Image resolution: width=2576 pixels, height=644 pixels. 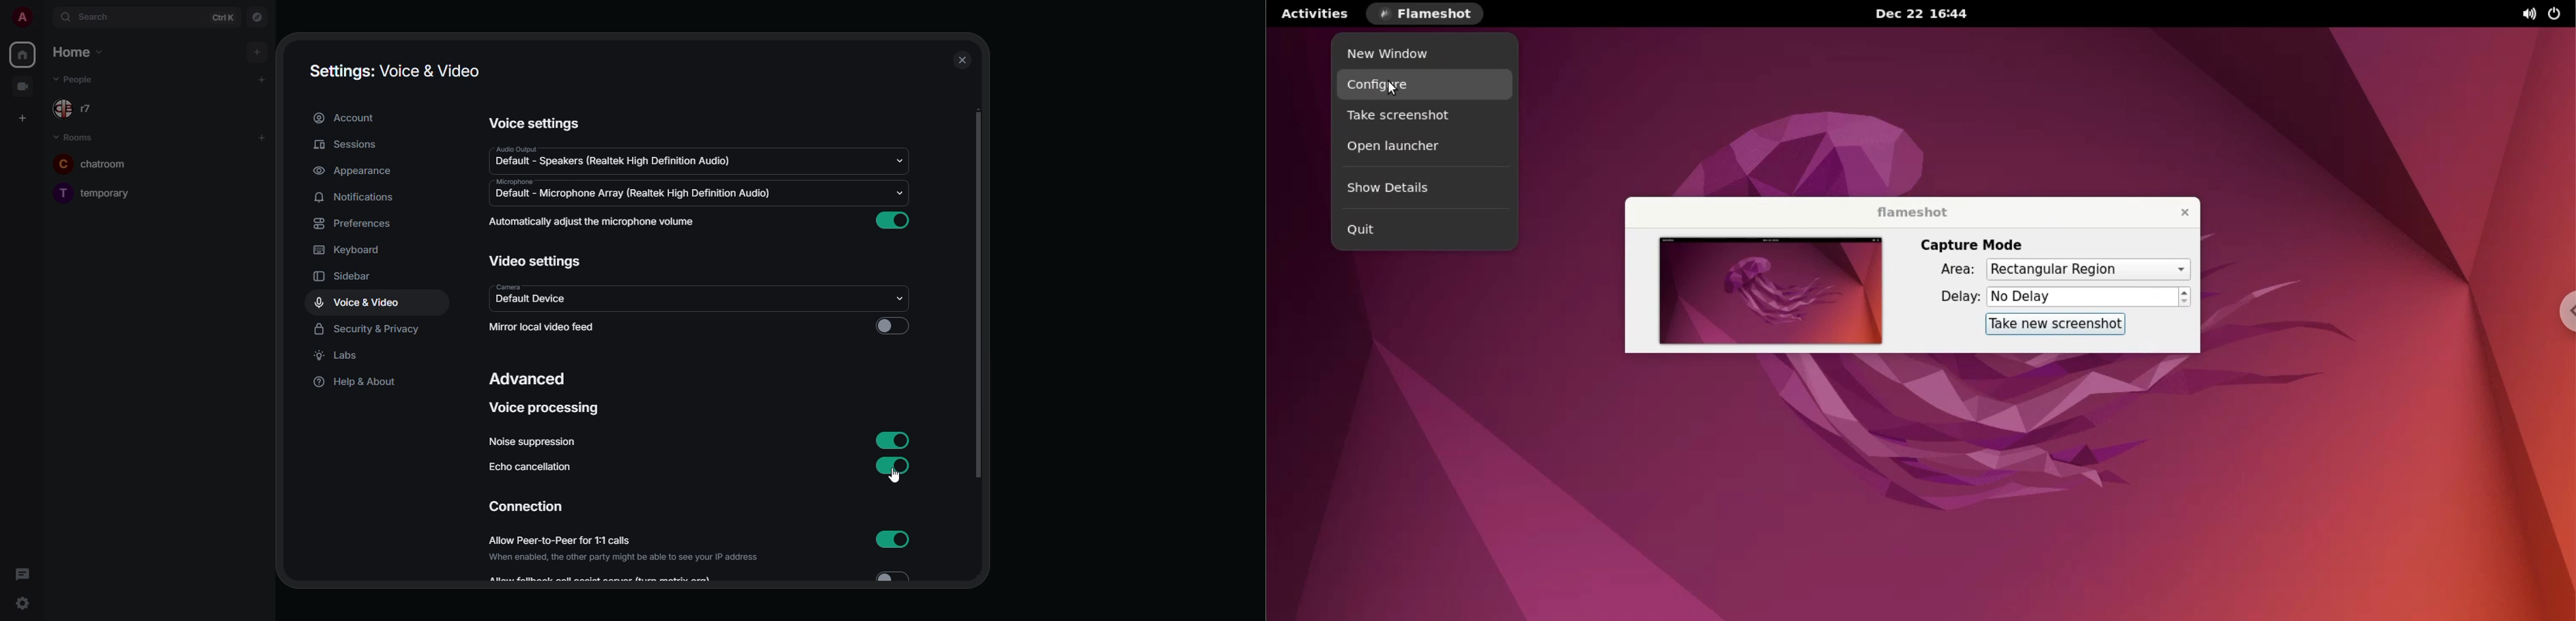 I want to click on notifications, so click(x=357, y=197).